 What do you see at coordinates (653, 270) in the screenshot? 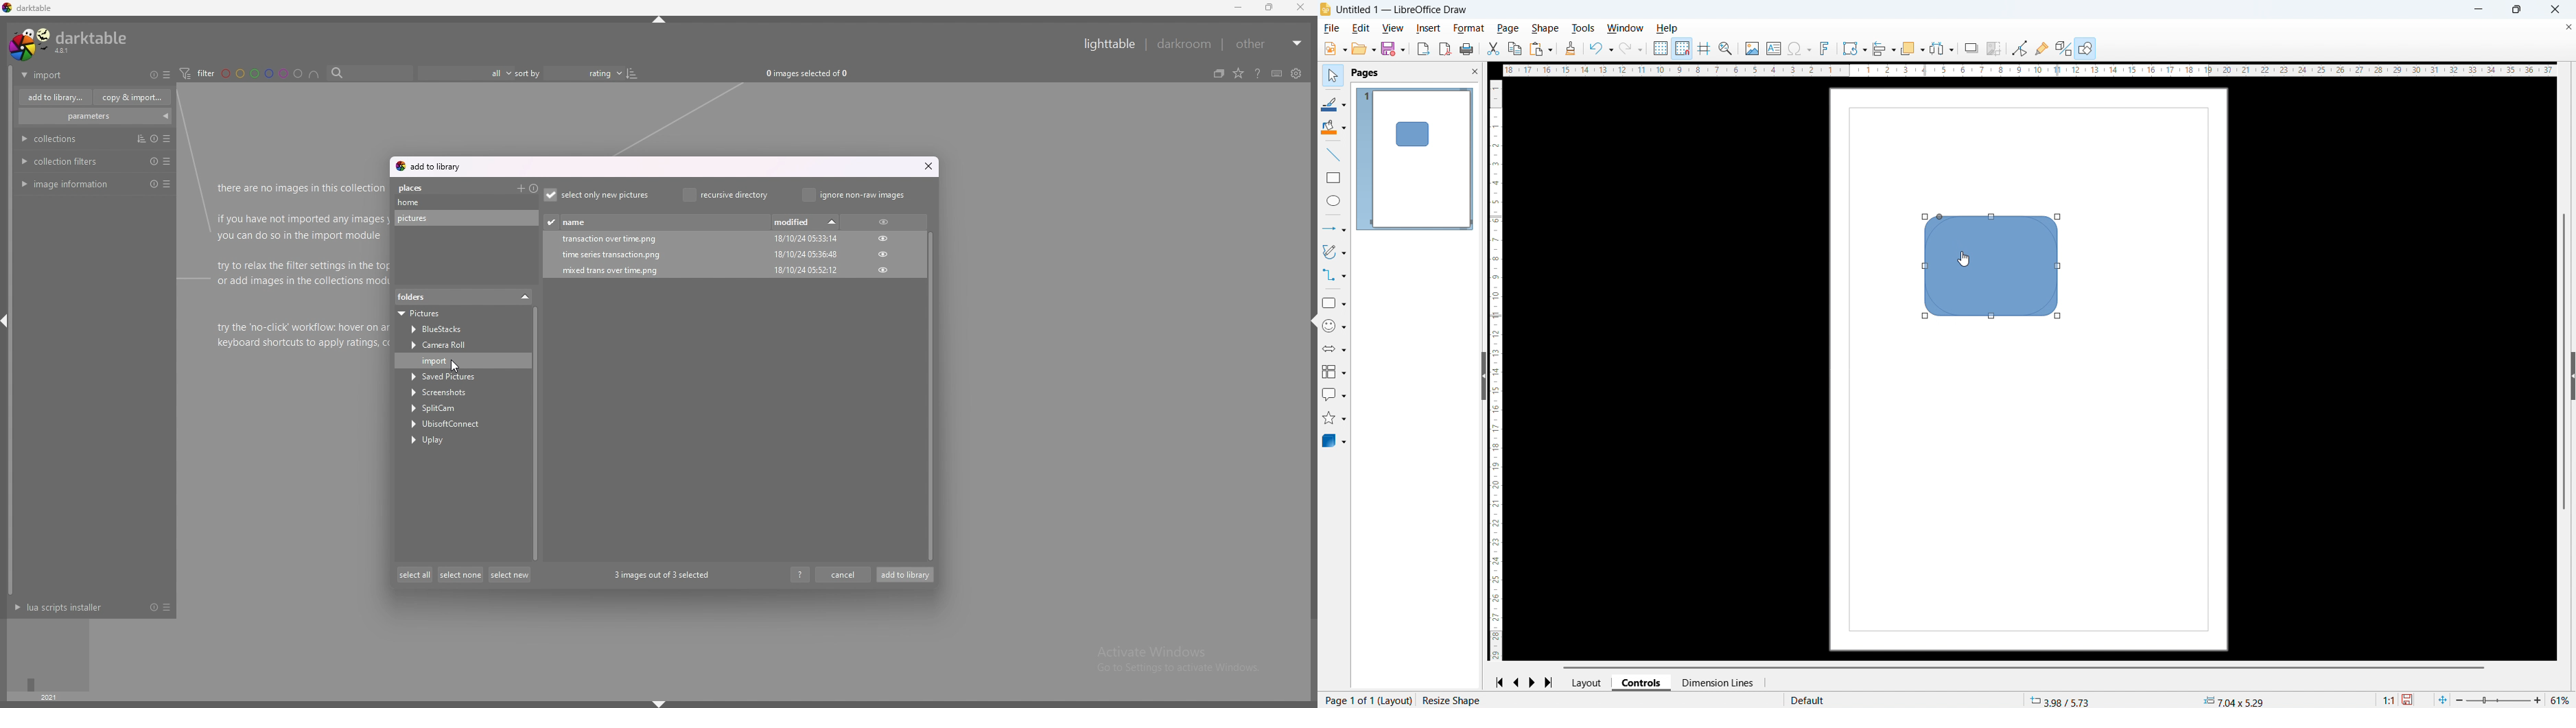
I see `mixed trans over time.png` at bounding box center [653, 270].